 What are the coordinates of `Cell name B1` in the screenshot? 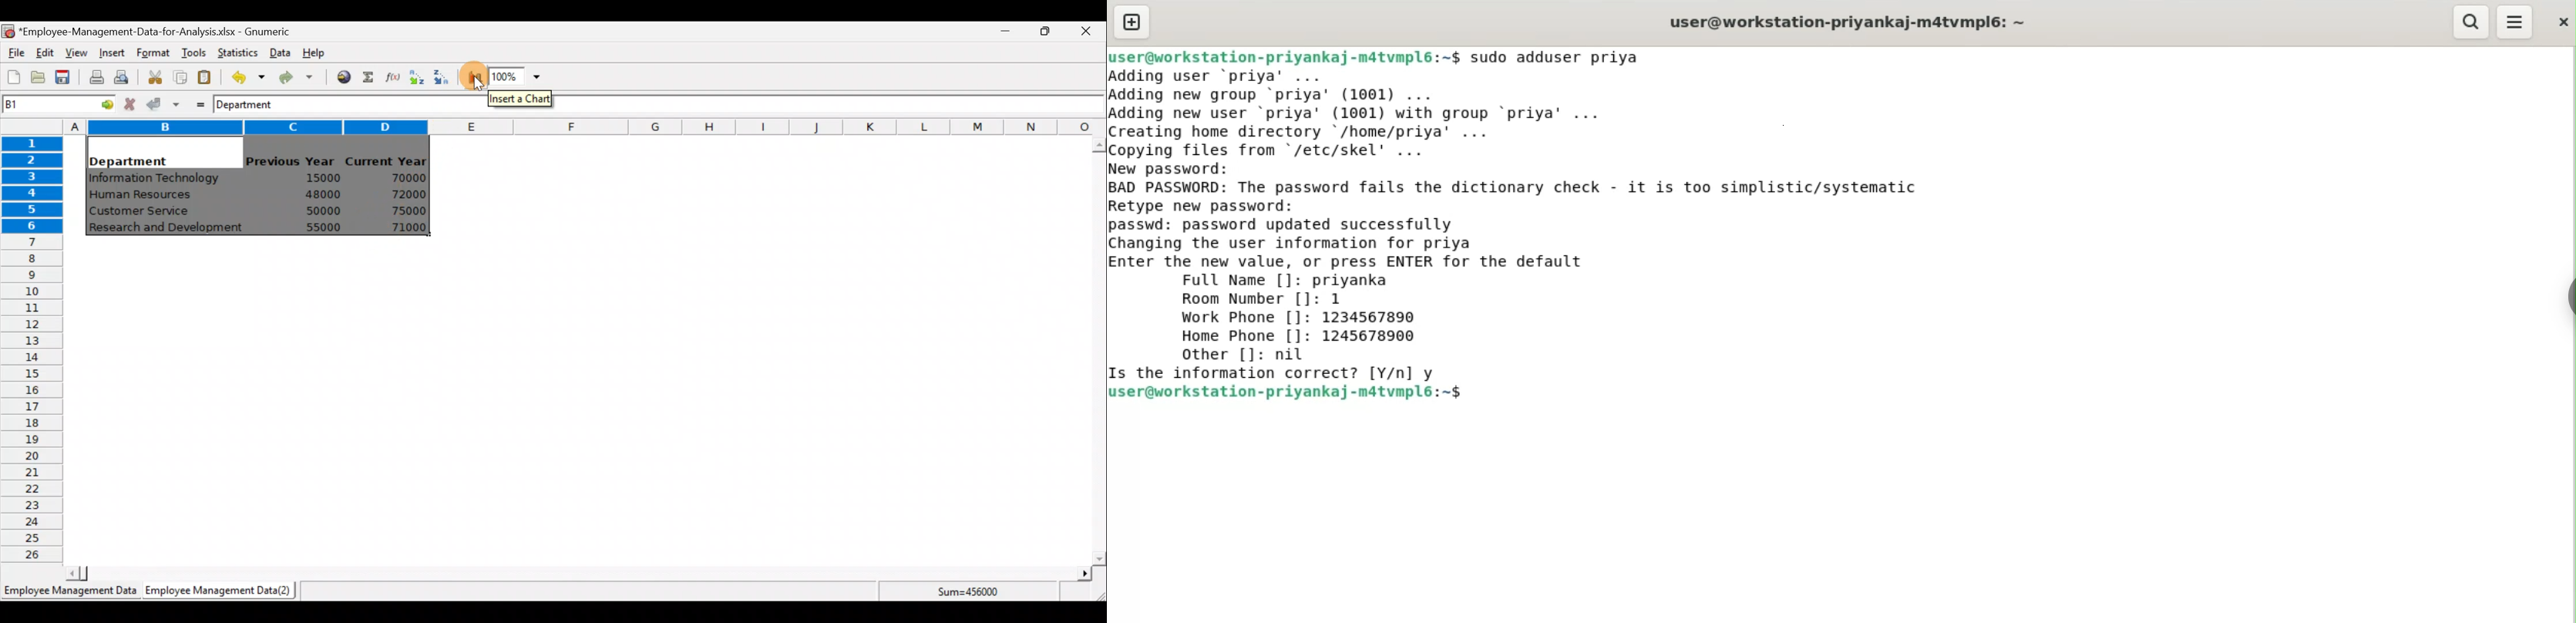 It's located at (38, 104).